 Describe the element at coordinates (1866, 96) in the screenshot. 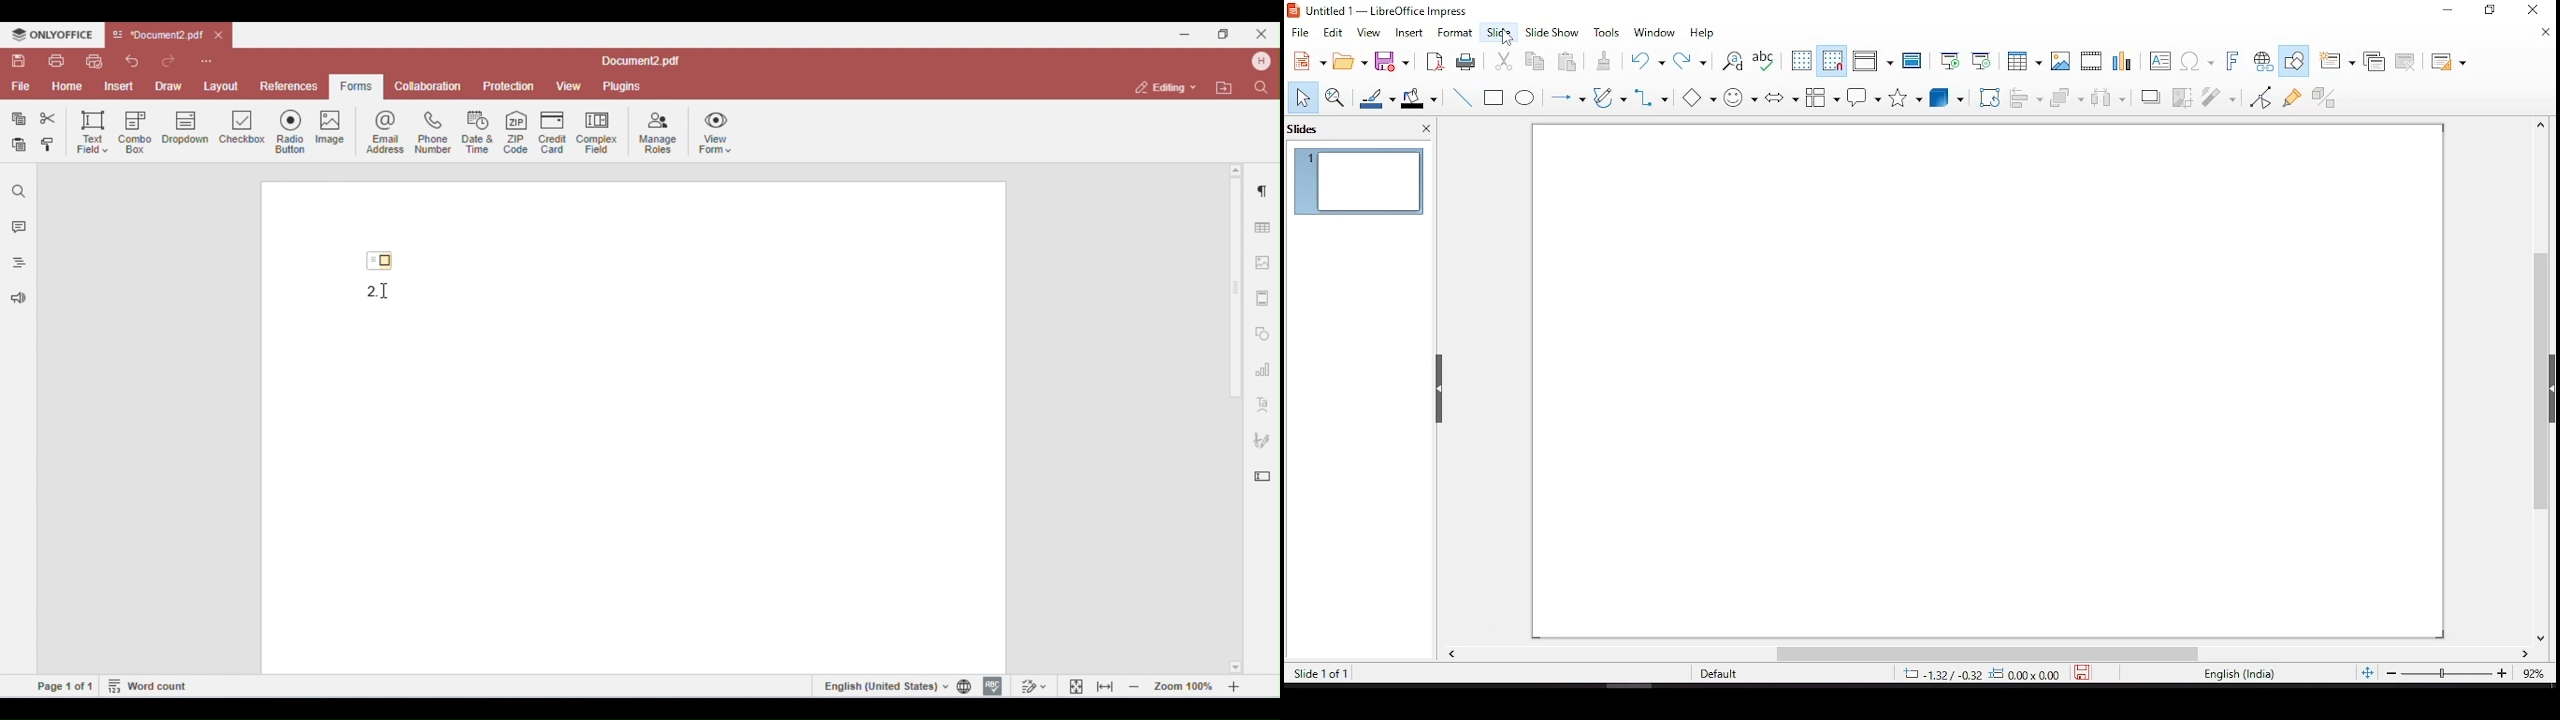

I see `callout shapes` at that location.